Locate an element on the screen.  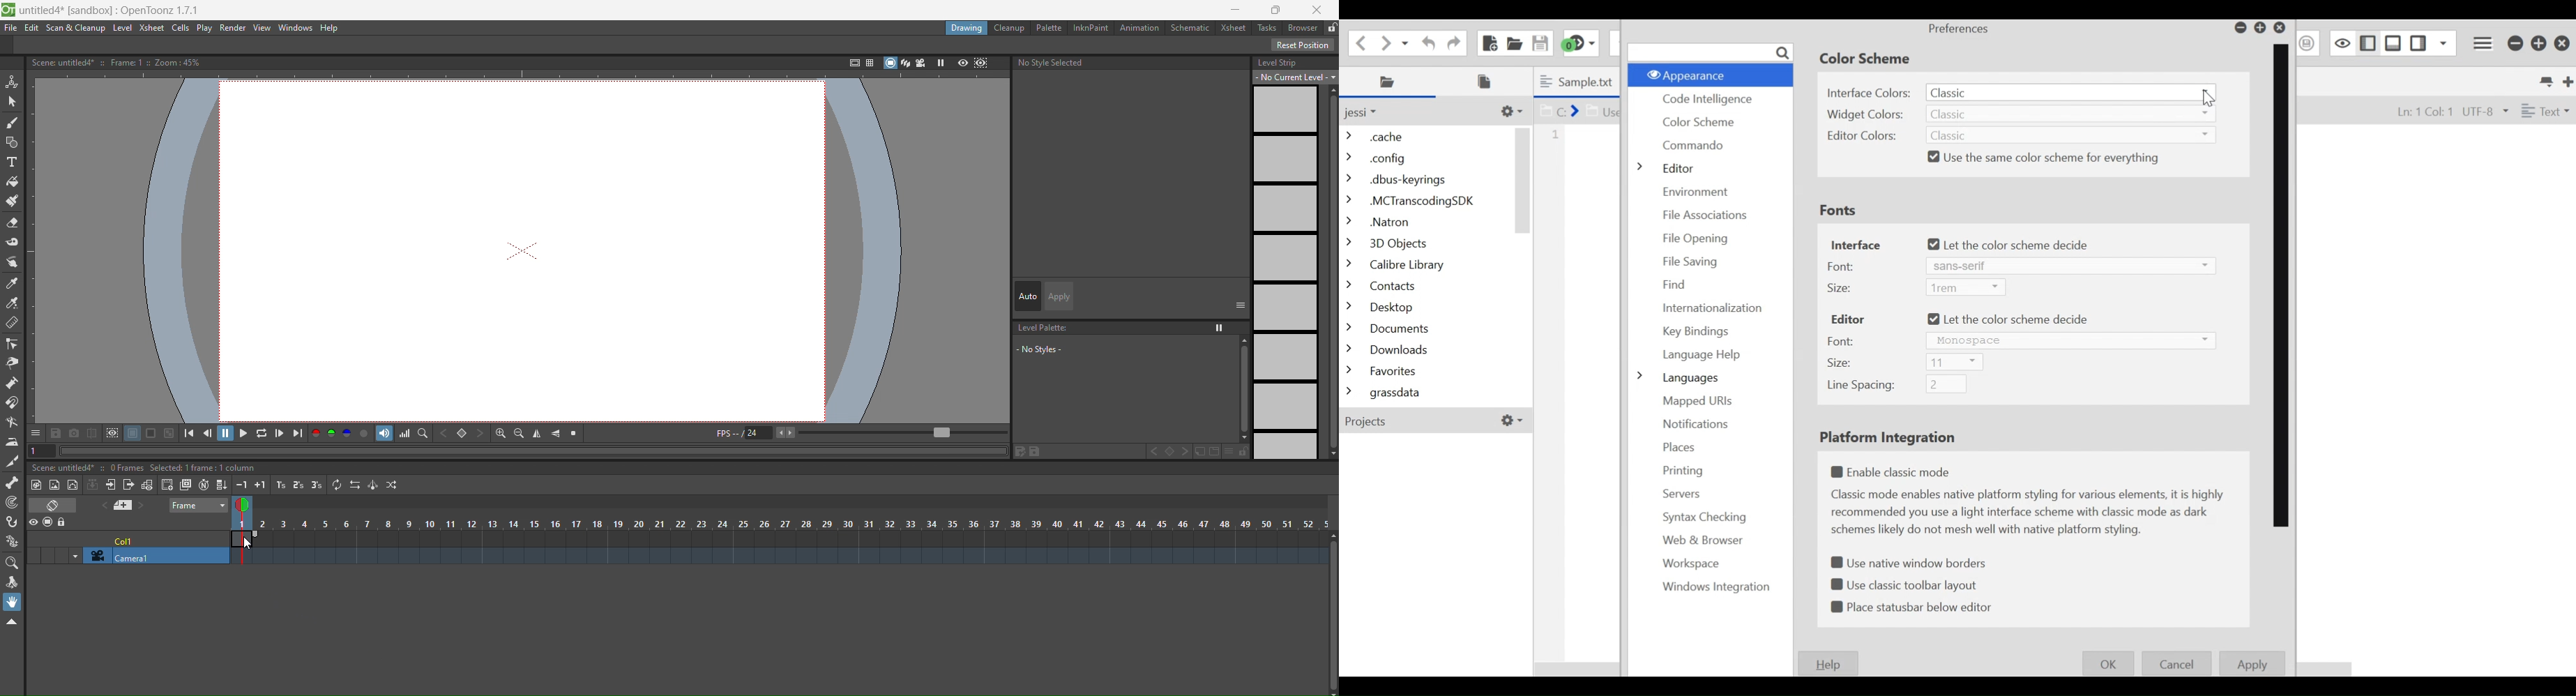
drawing is located at coordinates (967, 29).